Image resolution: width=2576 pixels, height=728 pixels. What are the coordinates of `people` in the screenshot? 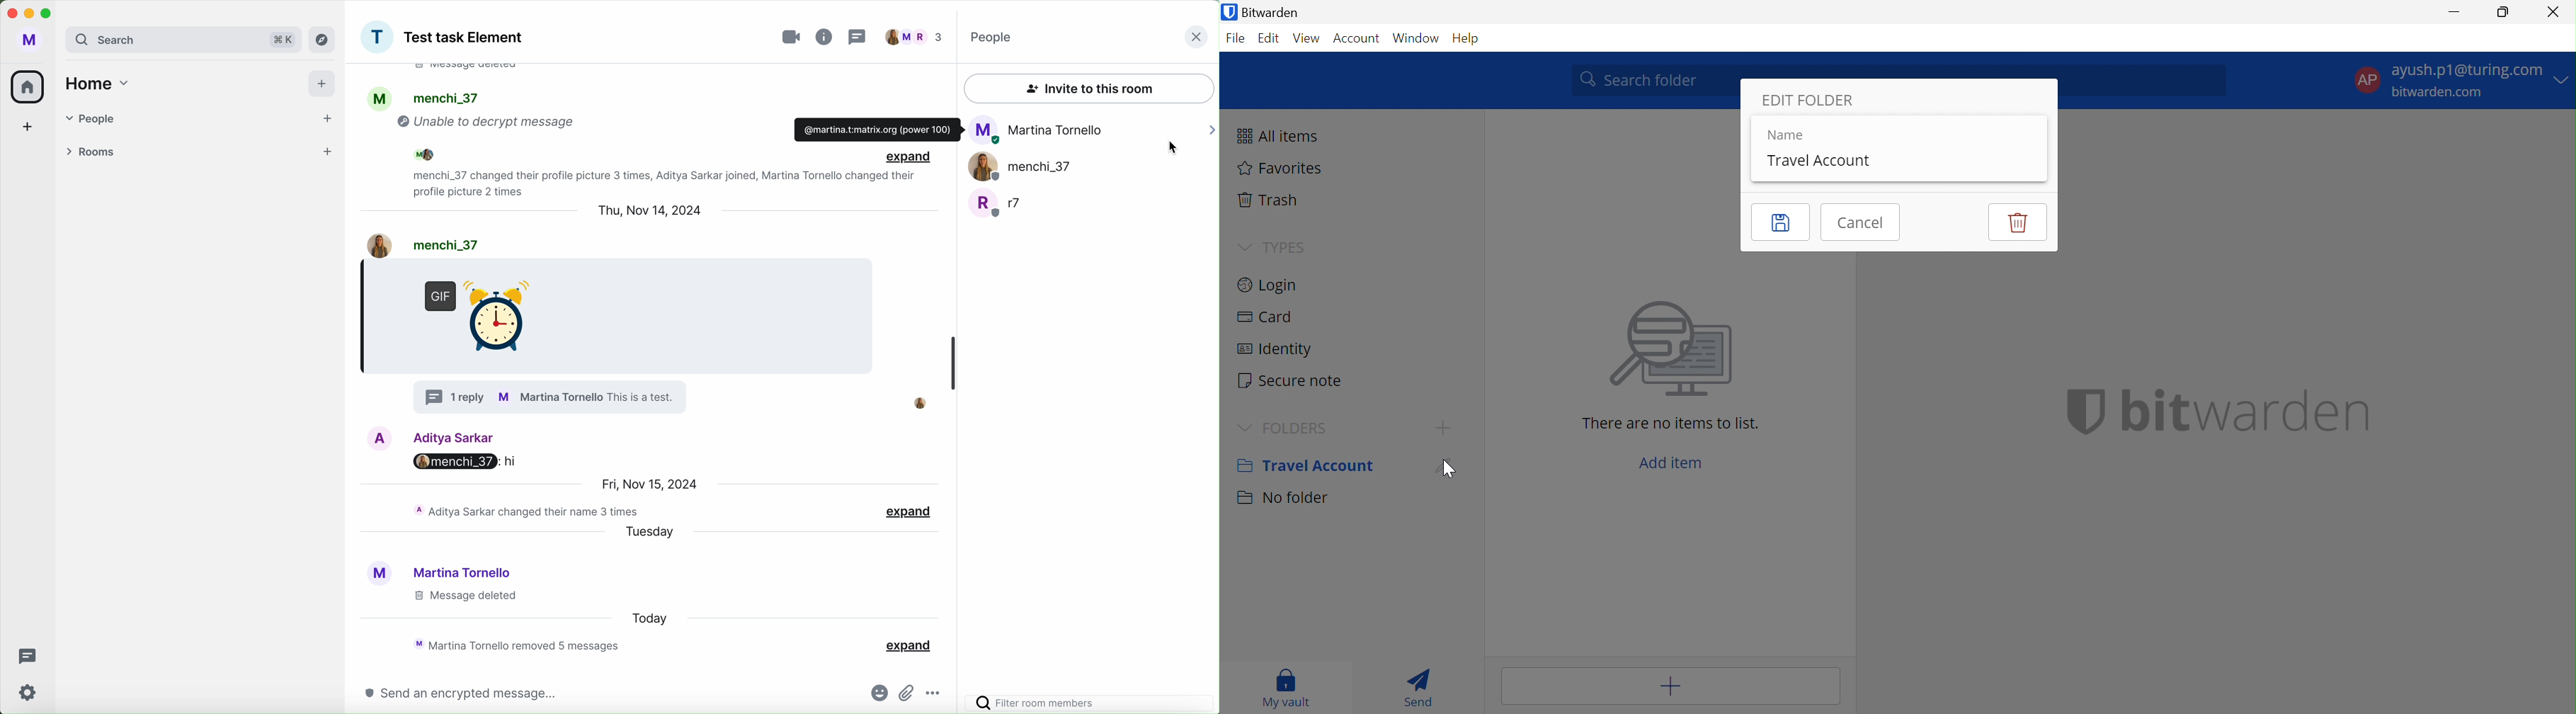 It's located at (995, 37).